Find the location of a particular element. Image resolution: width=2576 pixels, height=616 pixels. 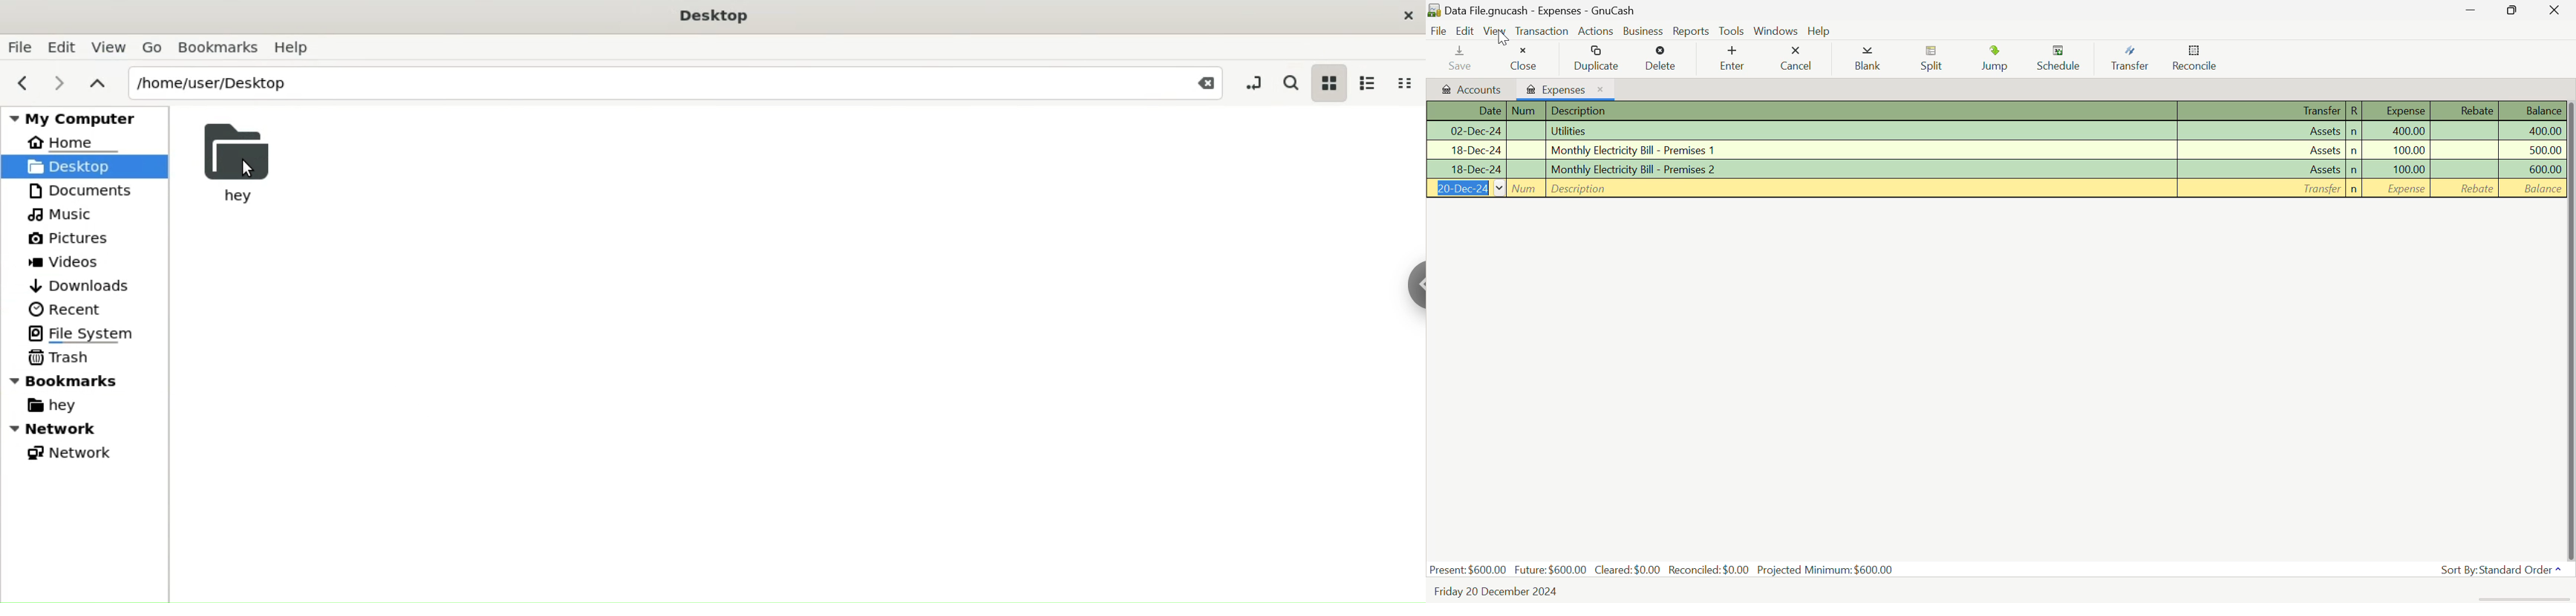

Duplicate is located at coordinates (1596, 58).